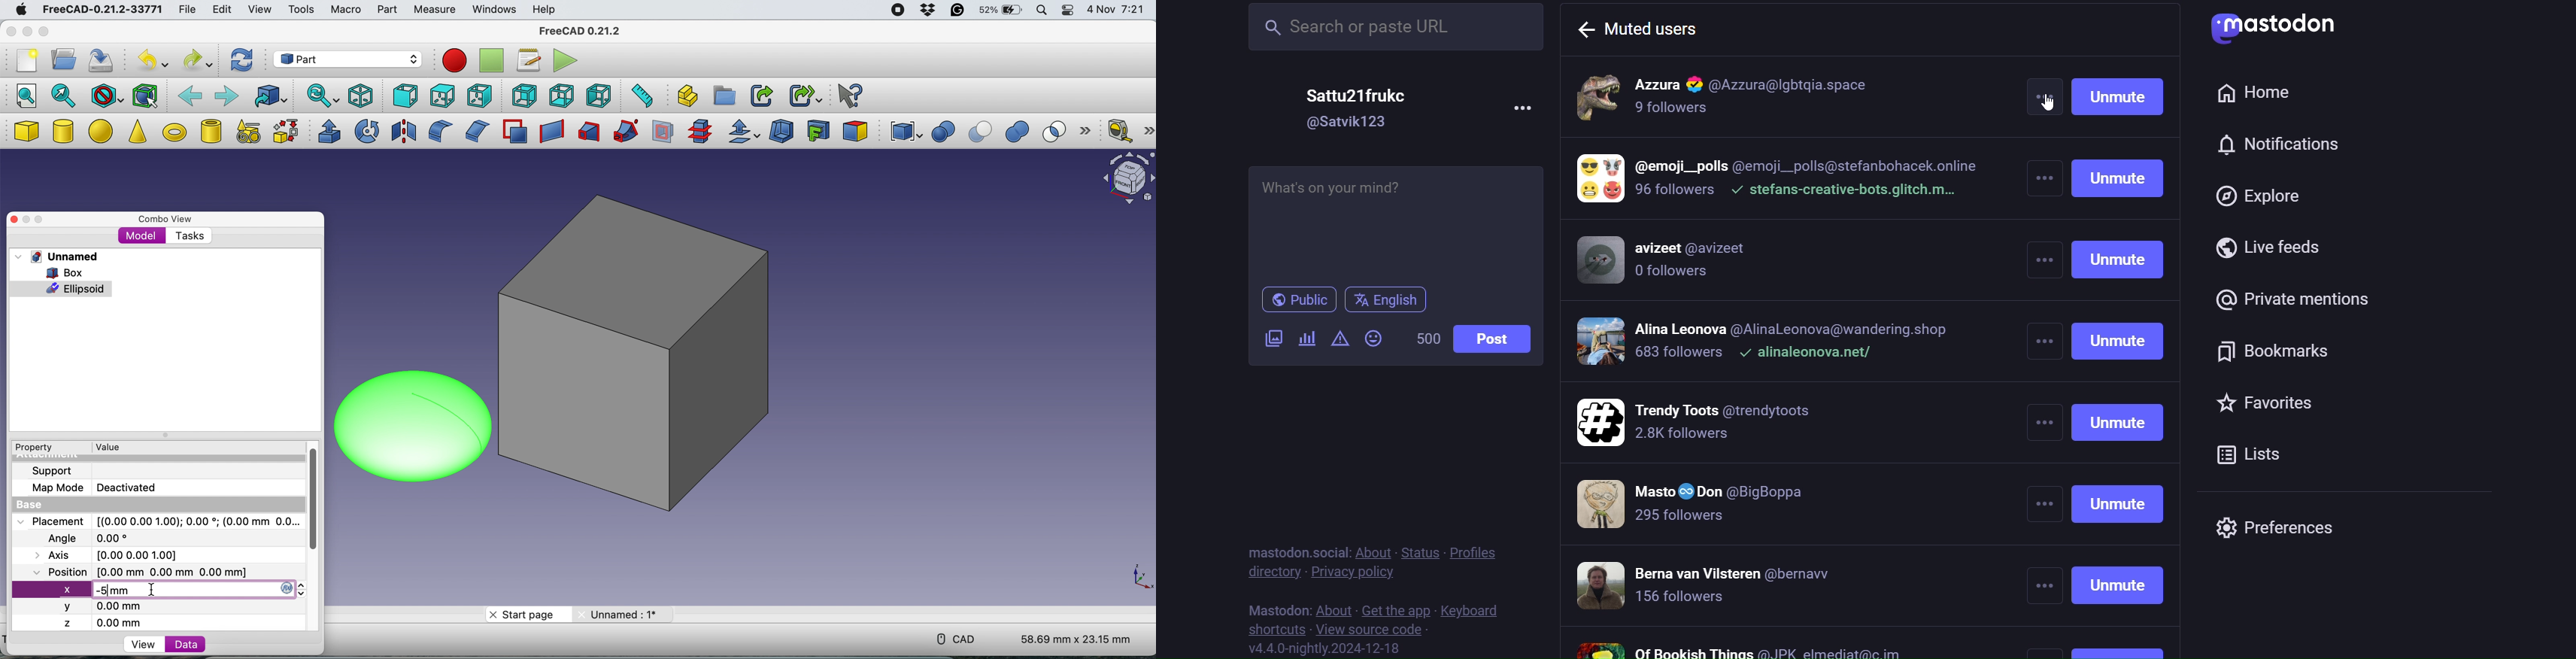 The image size is (2576, 672). What do you see at coordinates (1397, 612) in the screenshot?
I see `get the app` at bounding box center [1397, 612].